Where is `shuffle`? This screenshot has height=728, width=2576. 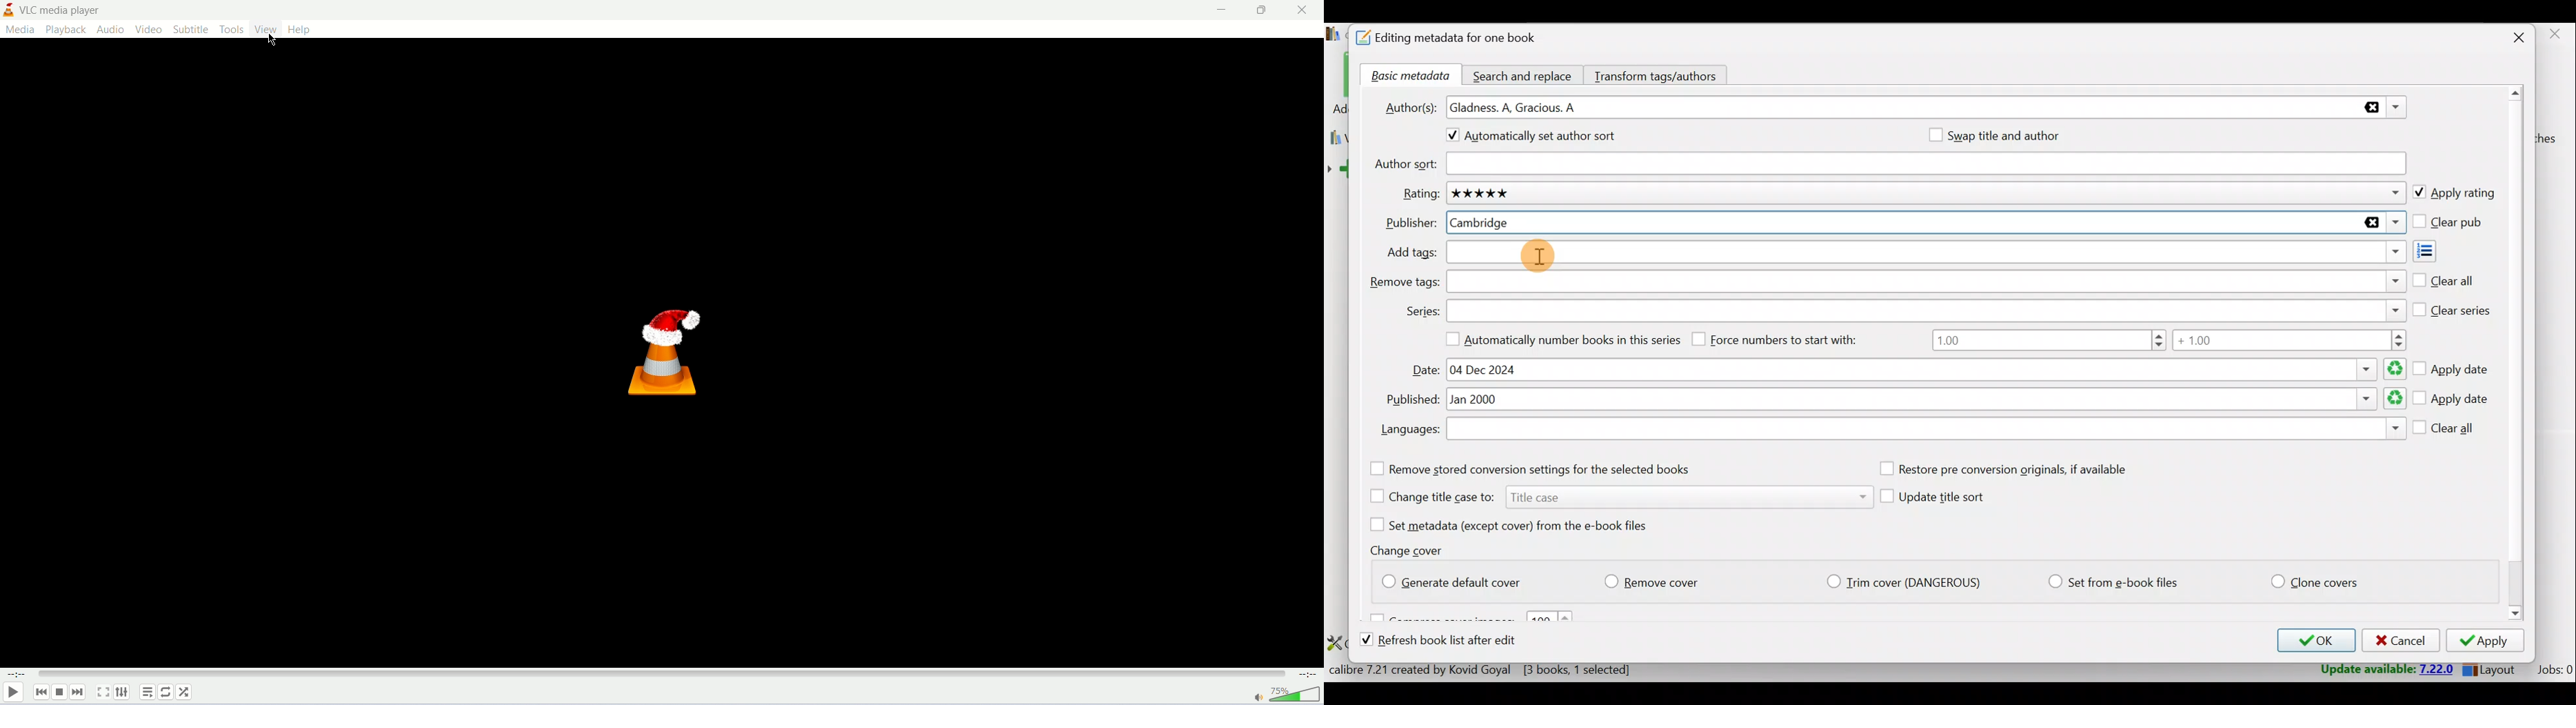
shuffle is located at coordinates (187, 693).